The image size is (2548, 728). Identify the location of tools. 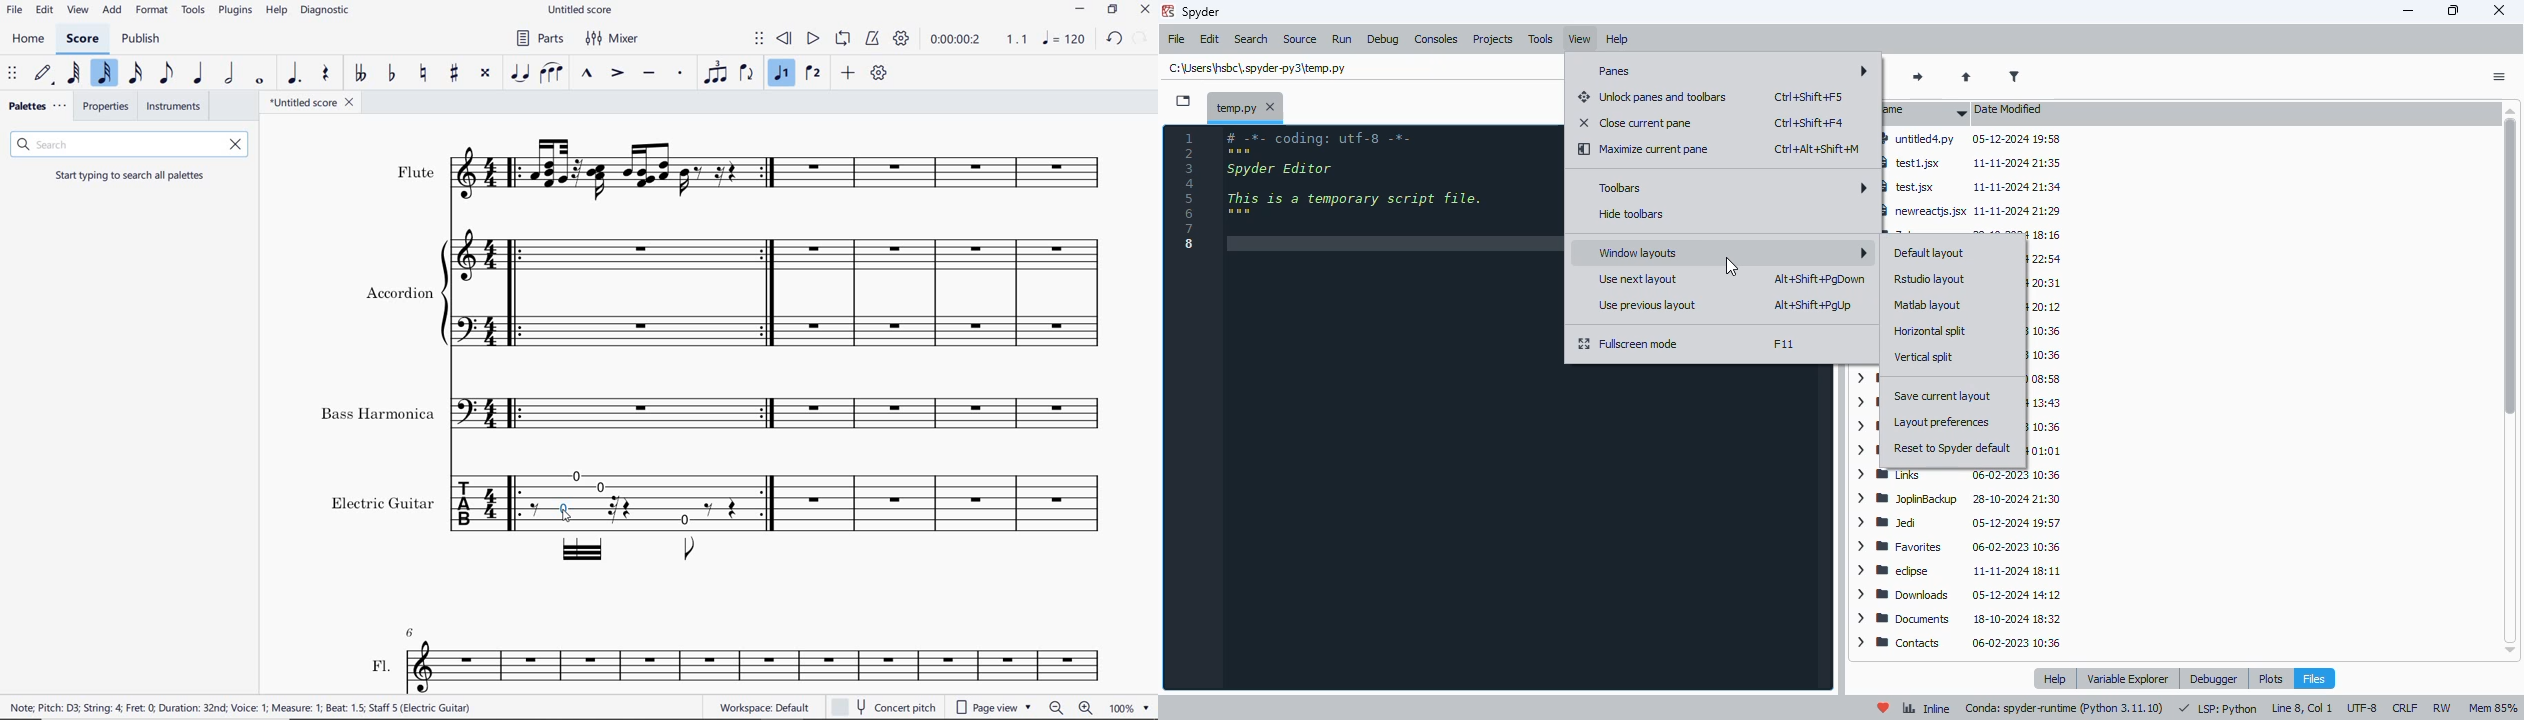
(1541, 39).